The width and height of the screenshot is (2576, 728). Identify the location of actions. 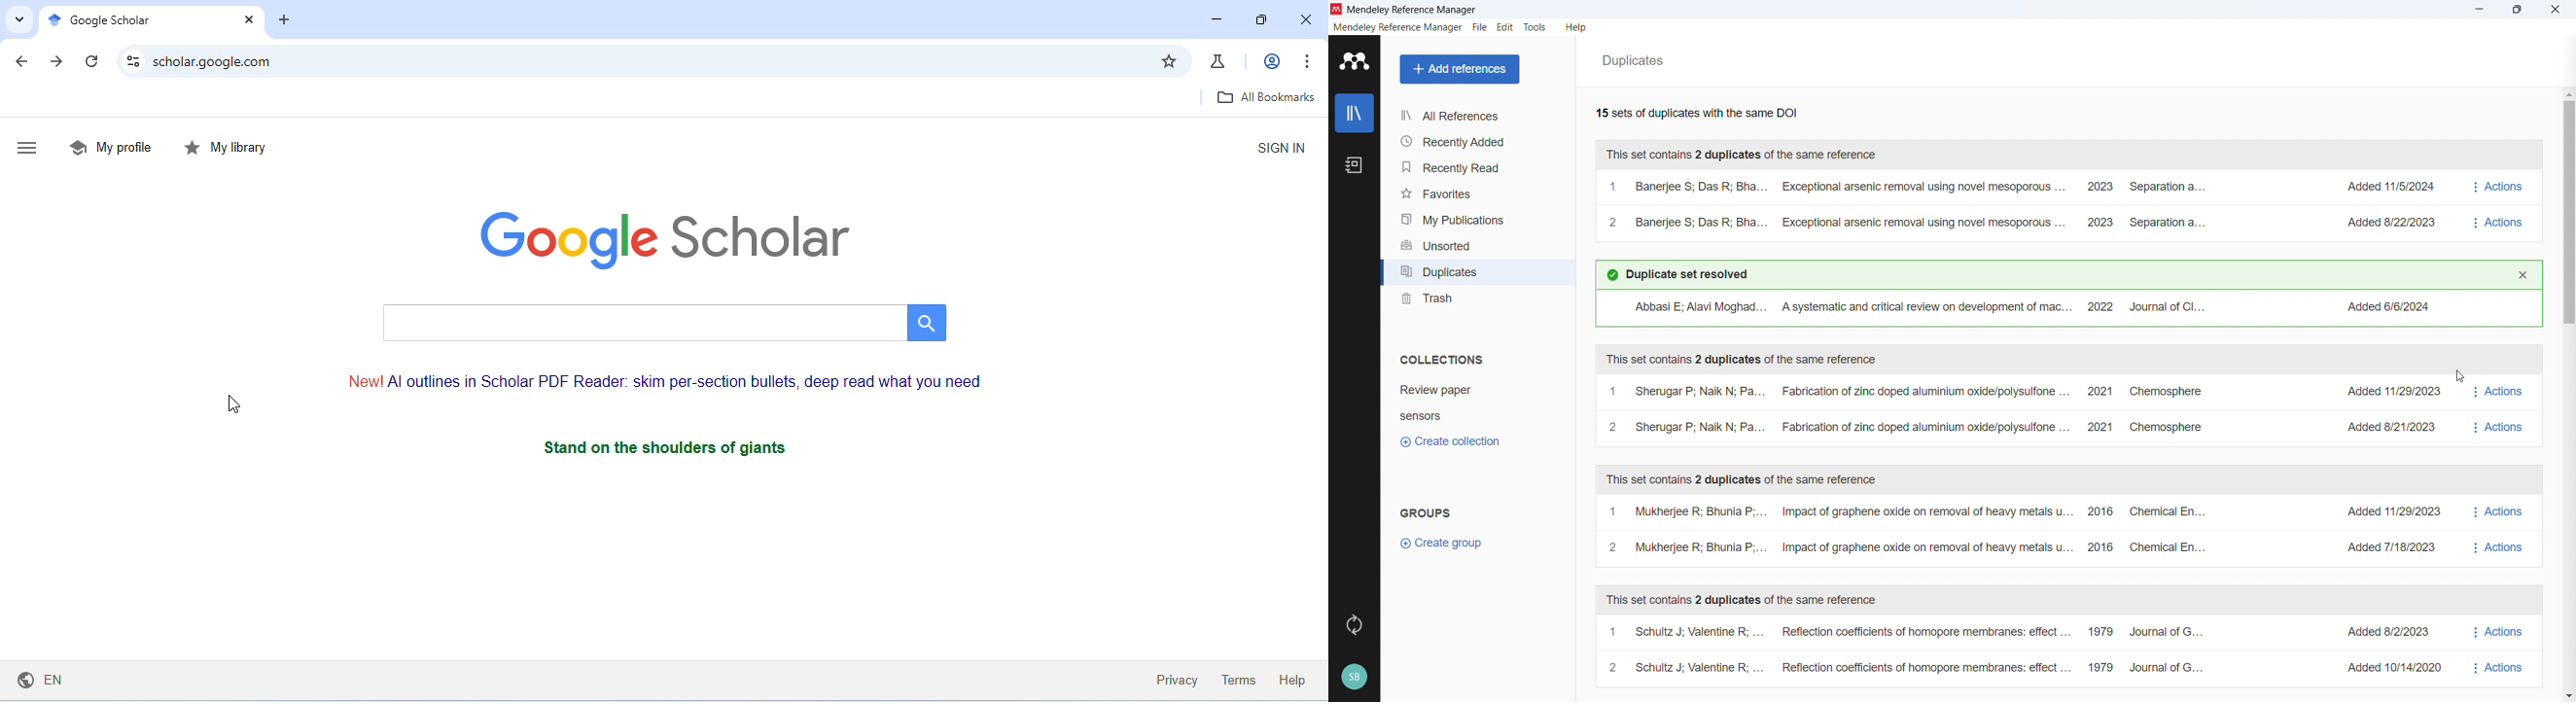
(2499, 649).